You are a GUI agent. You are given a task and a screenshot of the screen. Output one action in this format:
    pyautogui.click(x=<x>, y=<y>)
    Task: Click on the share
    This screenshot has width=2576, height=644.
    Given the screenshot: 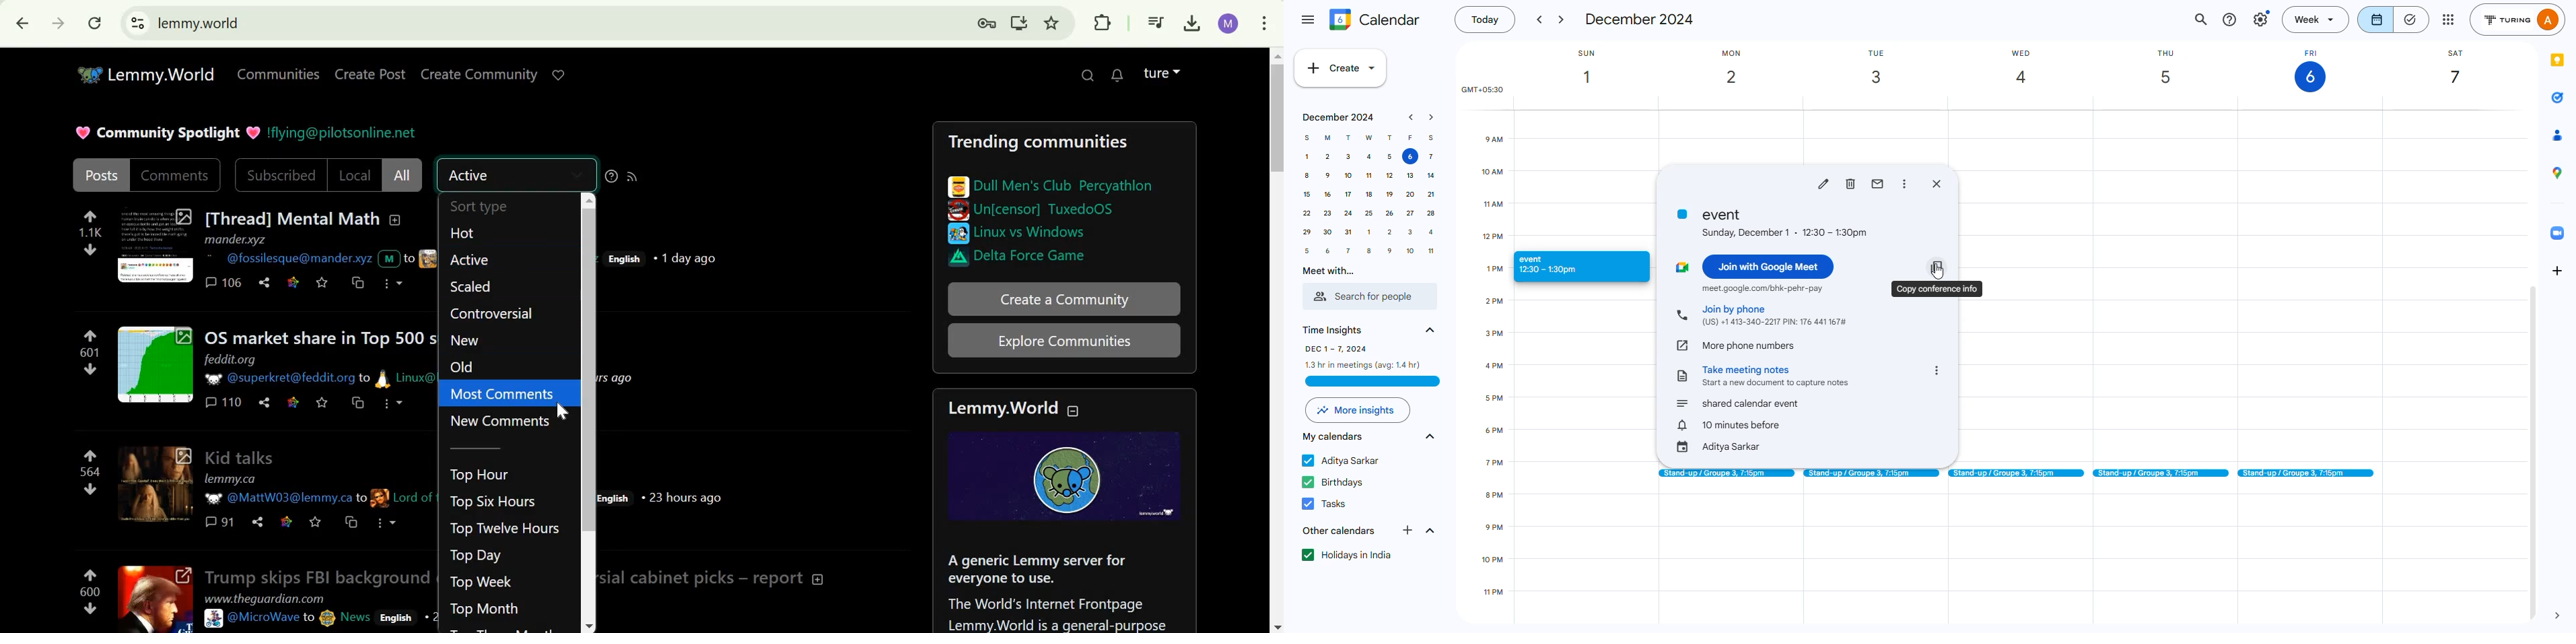 What is the action you would take?
    pyautogui.click(x=262, y=402)
    